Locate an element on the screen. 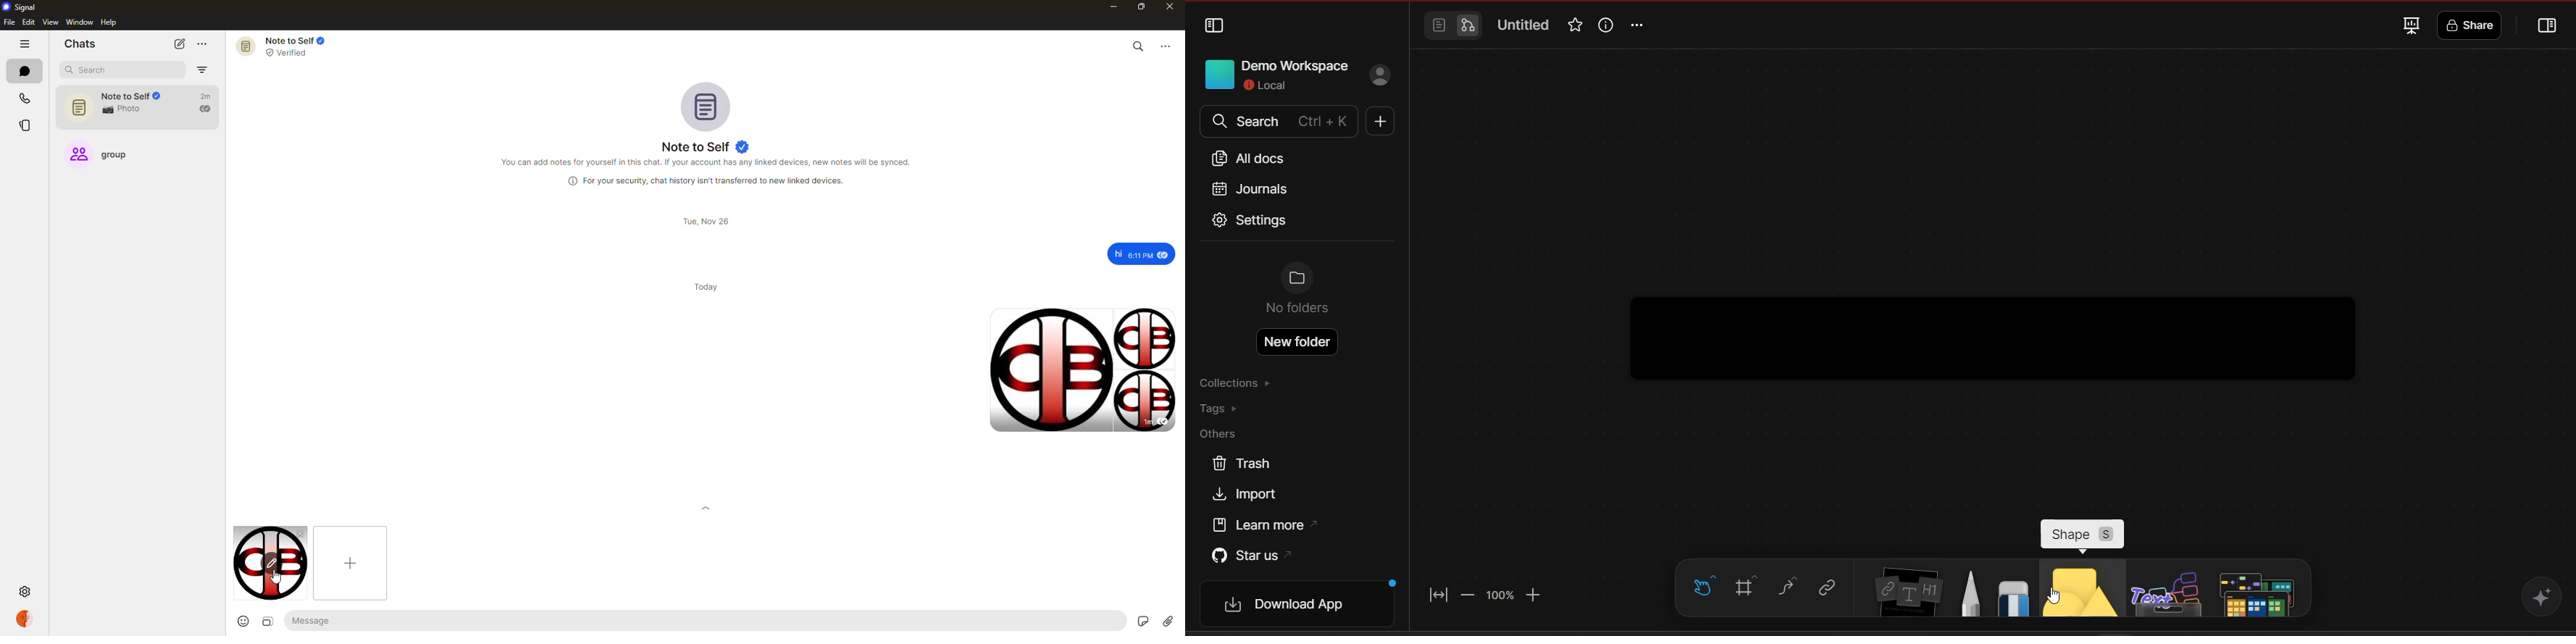  sign in profile is located at coordinates (1382, 76).